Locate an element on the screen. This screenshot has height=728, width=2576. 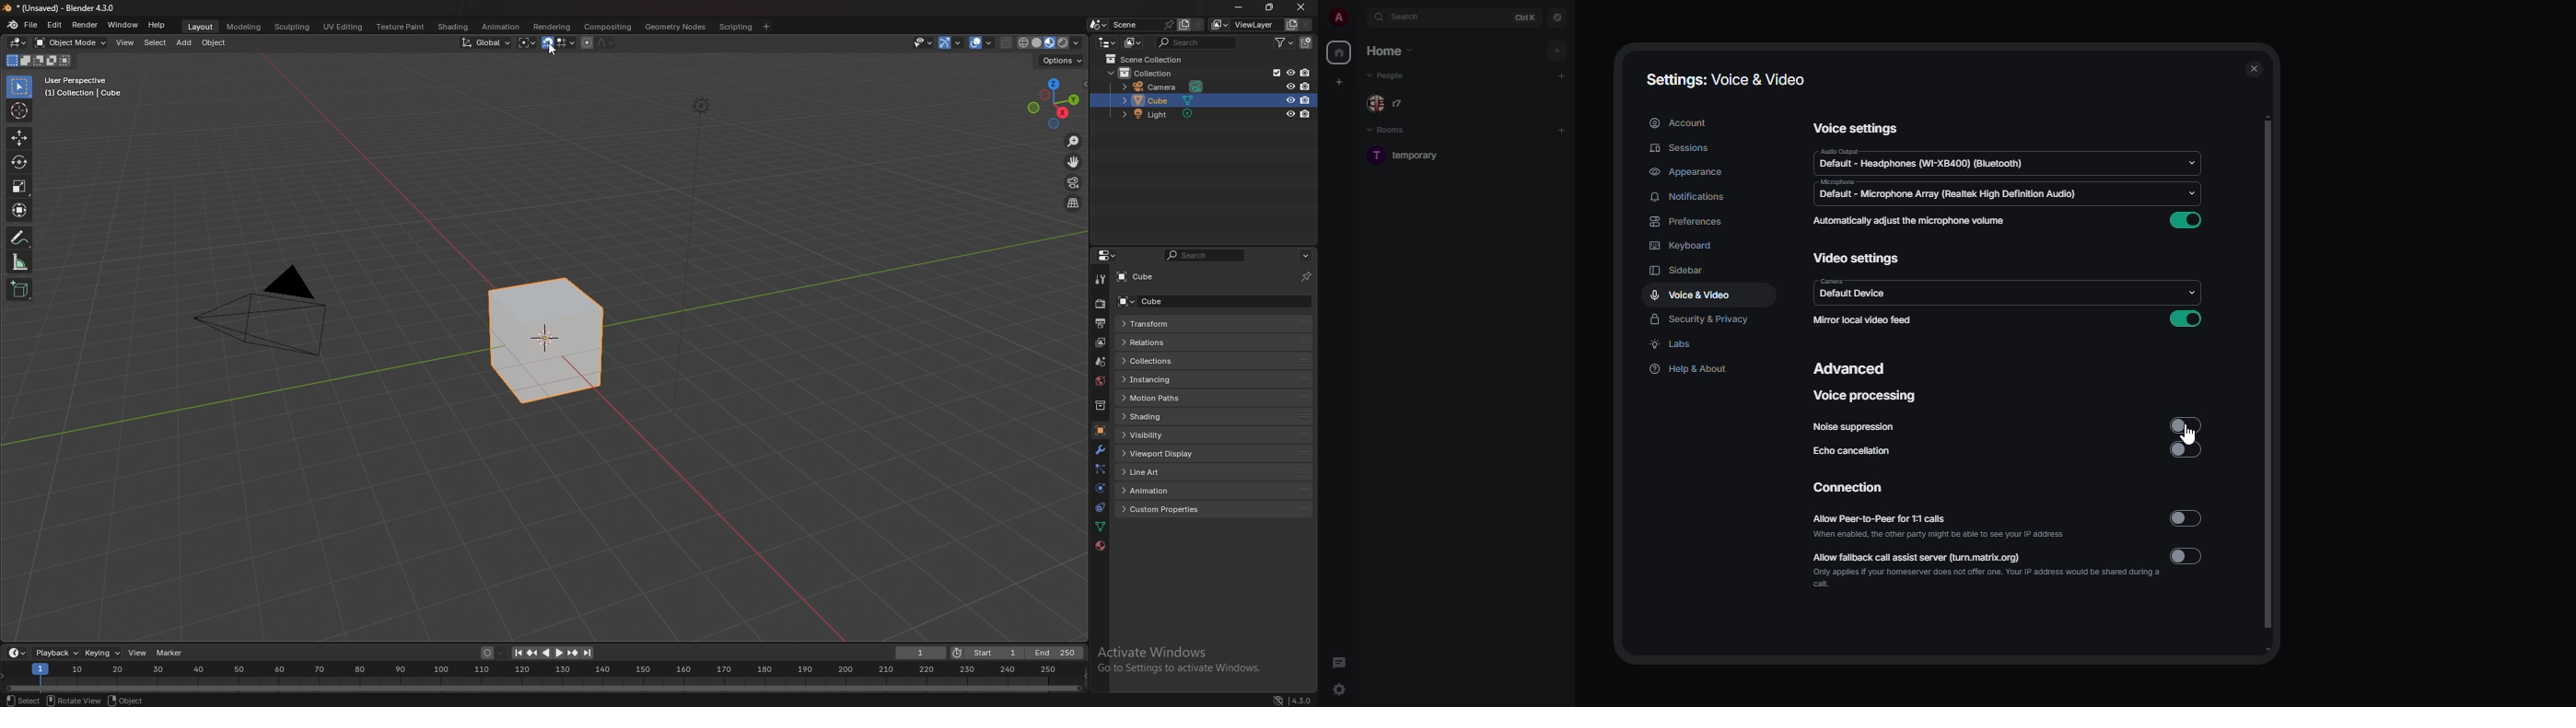
allow peer-to-peer for 1:1 calls is located at coordinates (1938, 526).